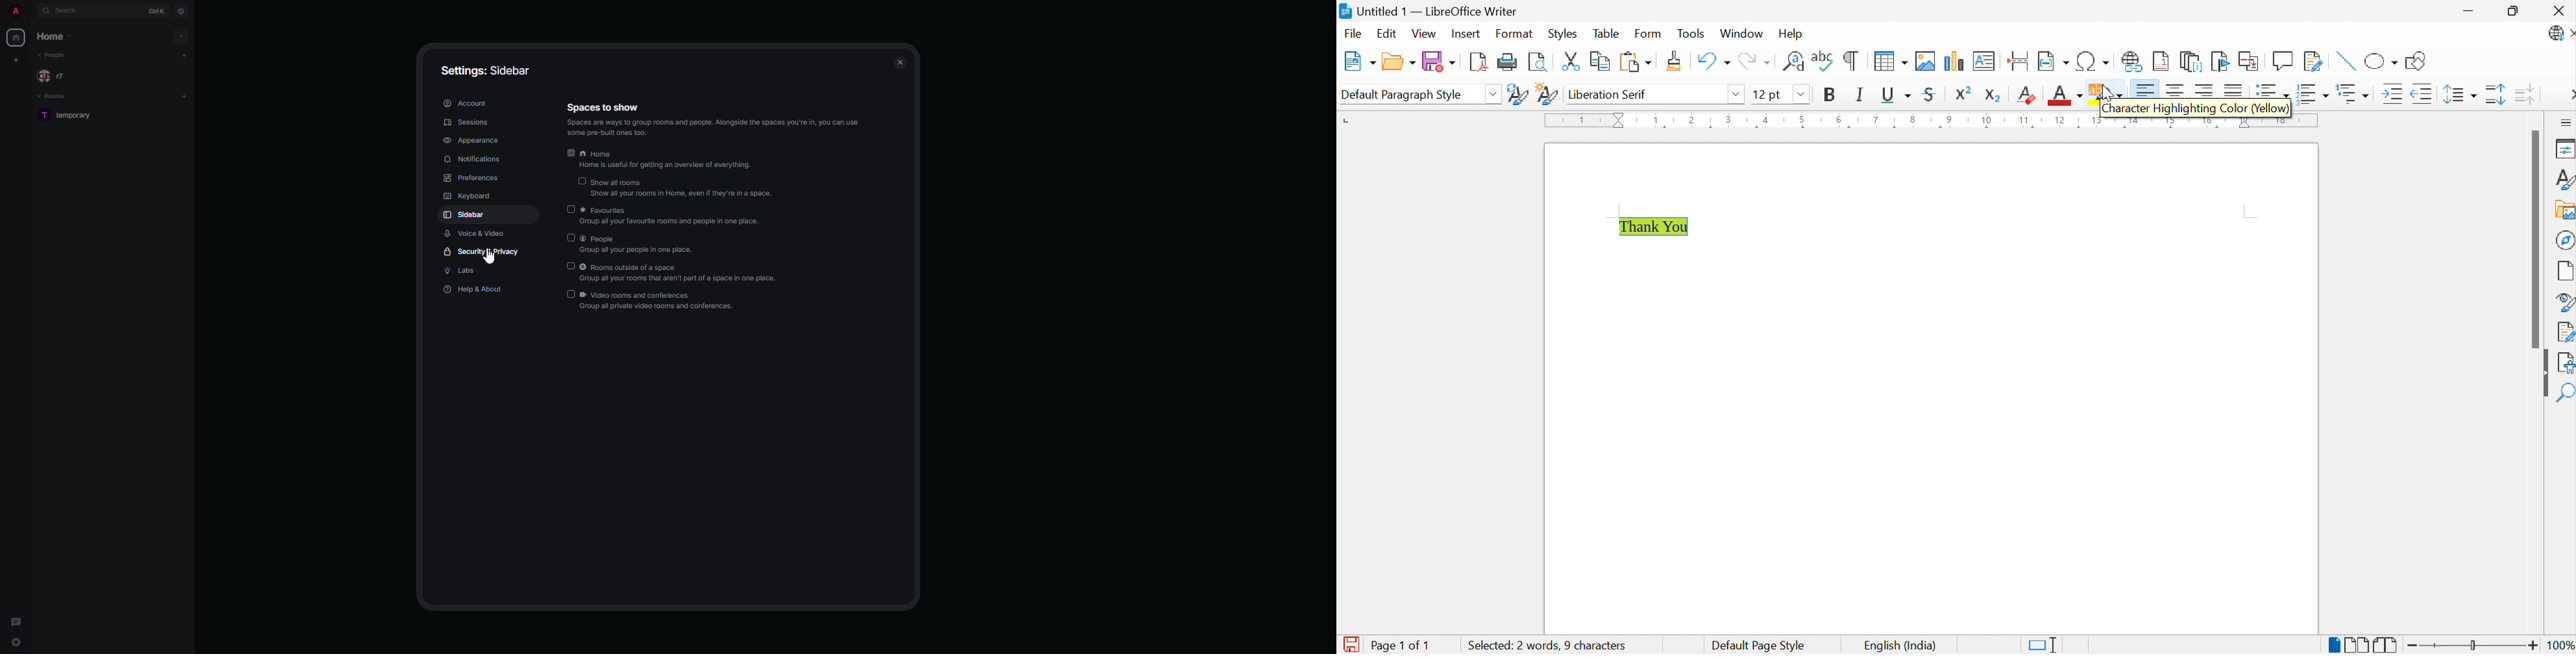 This screenshot has width=2576, height=672. What do you see at coordinates (1742, 34) in the screenshot?
I see `Window` at bounding box center [1742, 34].